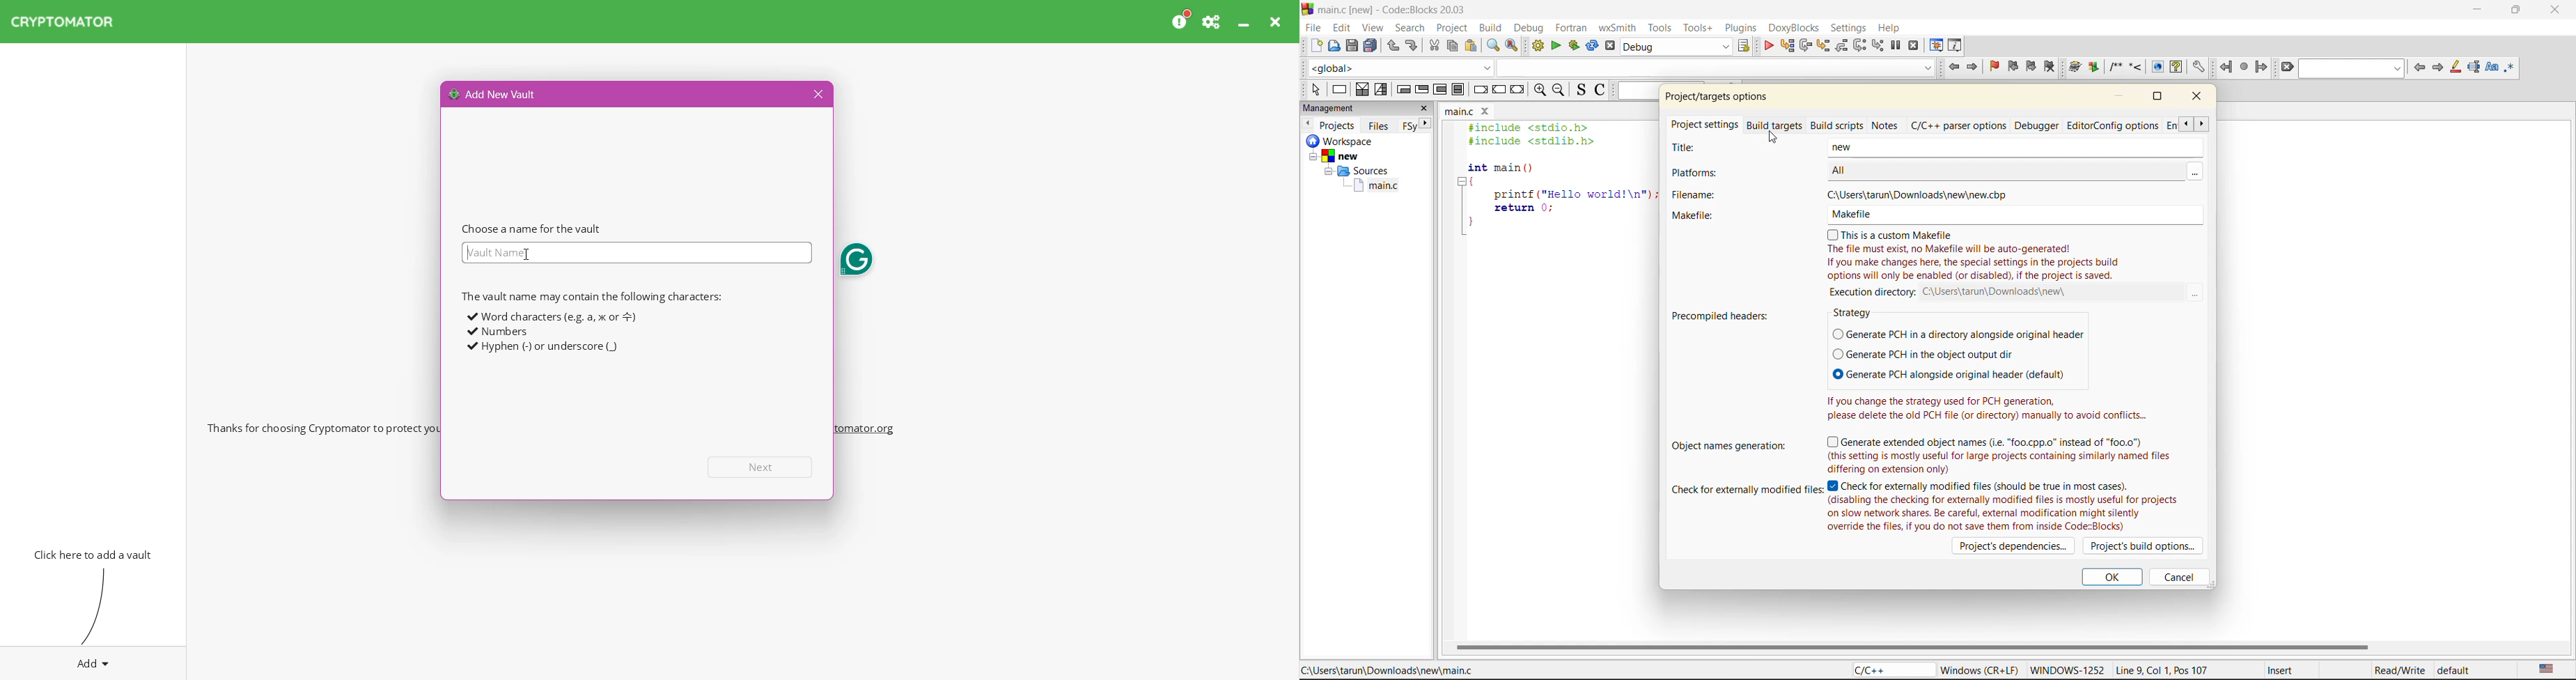  I want to click on undo, so click(1394, 47).